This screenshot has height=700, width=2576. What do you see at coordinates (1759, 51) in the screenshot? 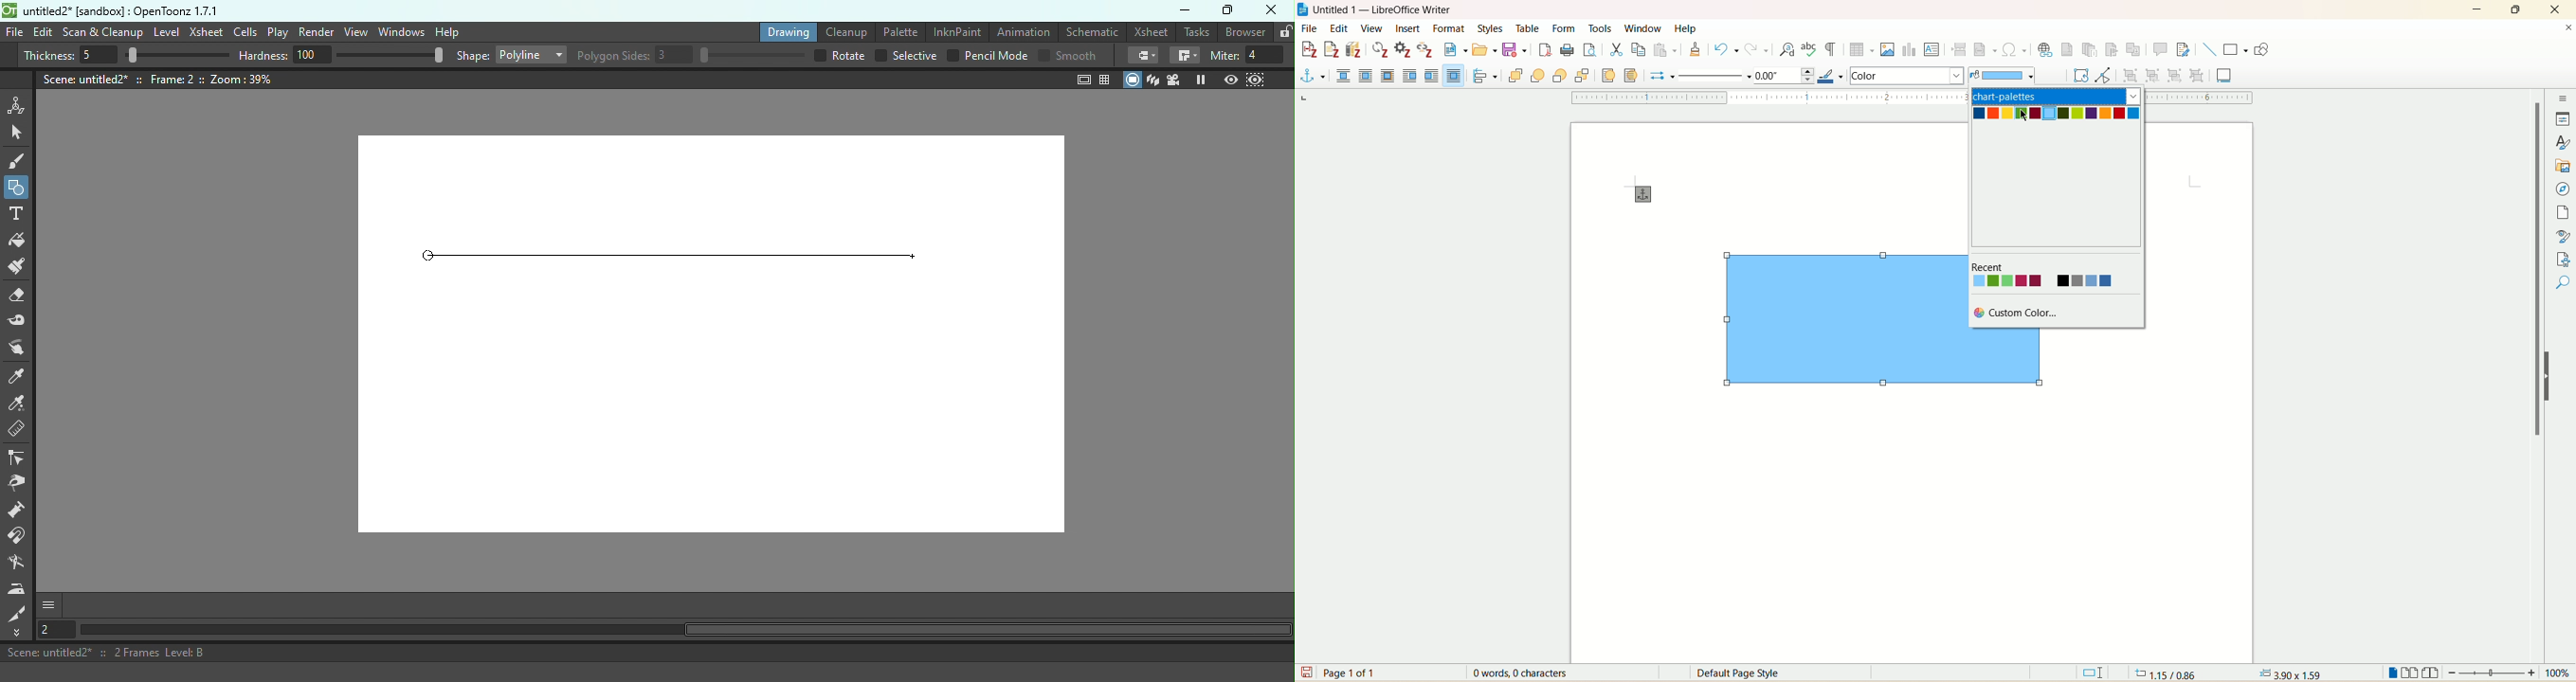
I see `redo` at bounding box center [1759, 51].